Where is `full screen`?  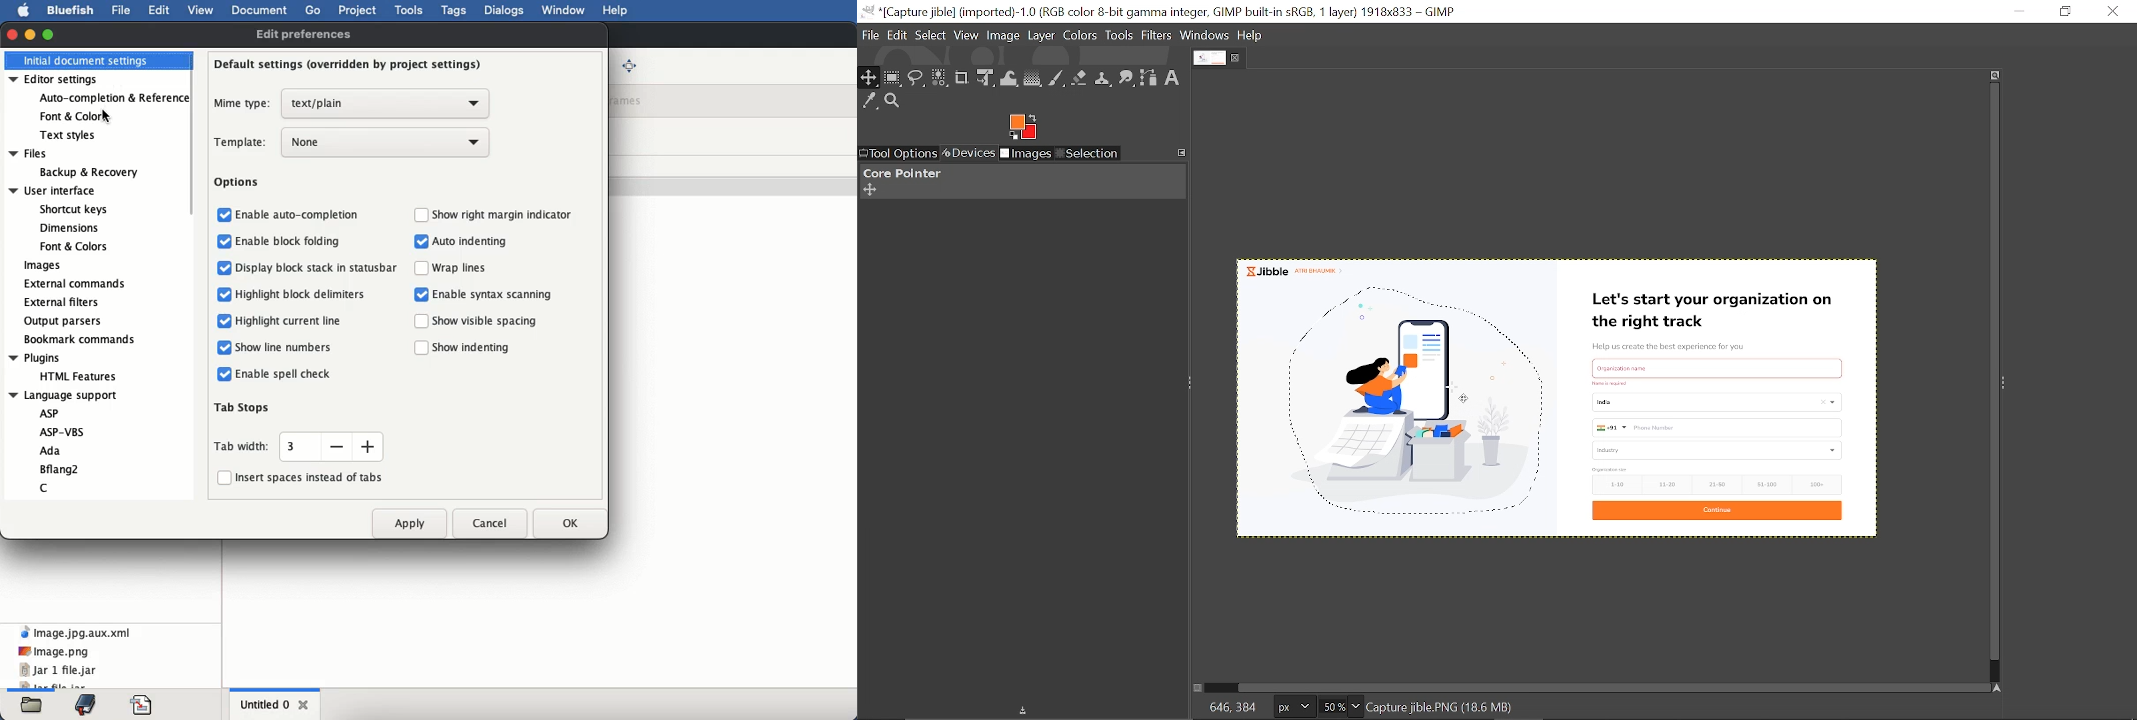 full screen is located at coordinates (630, 67).